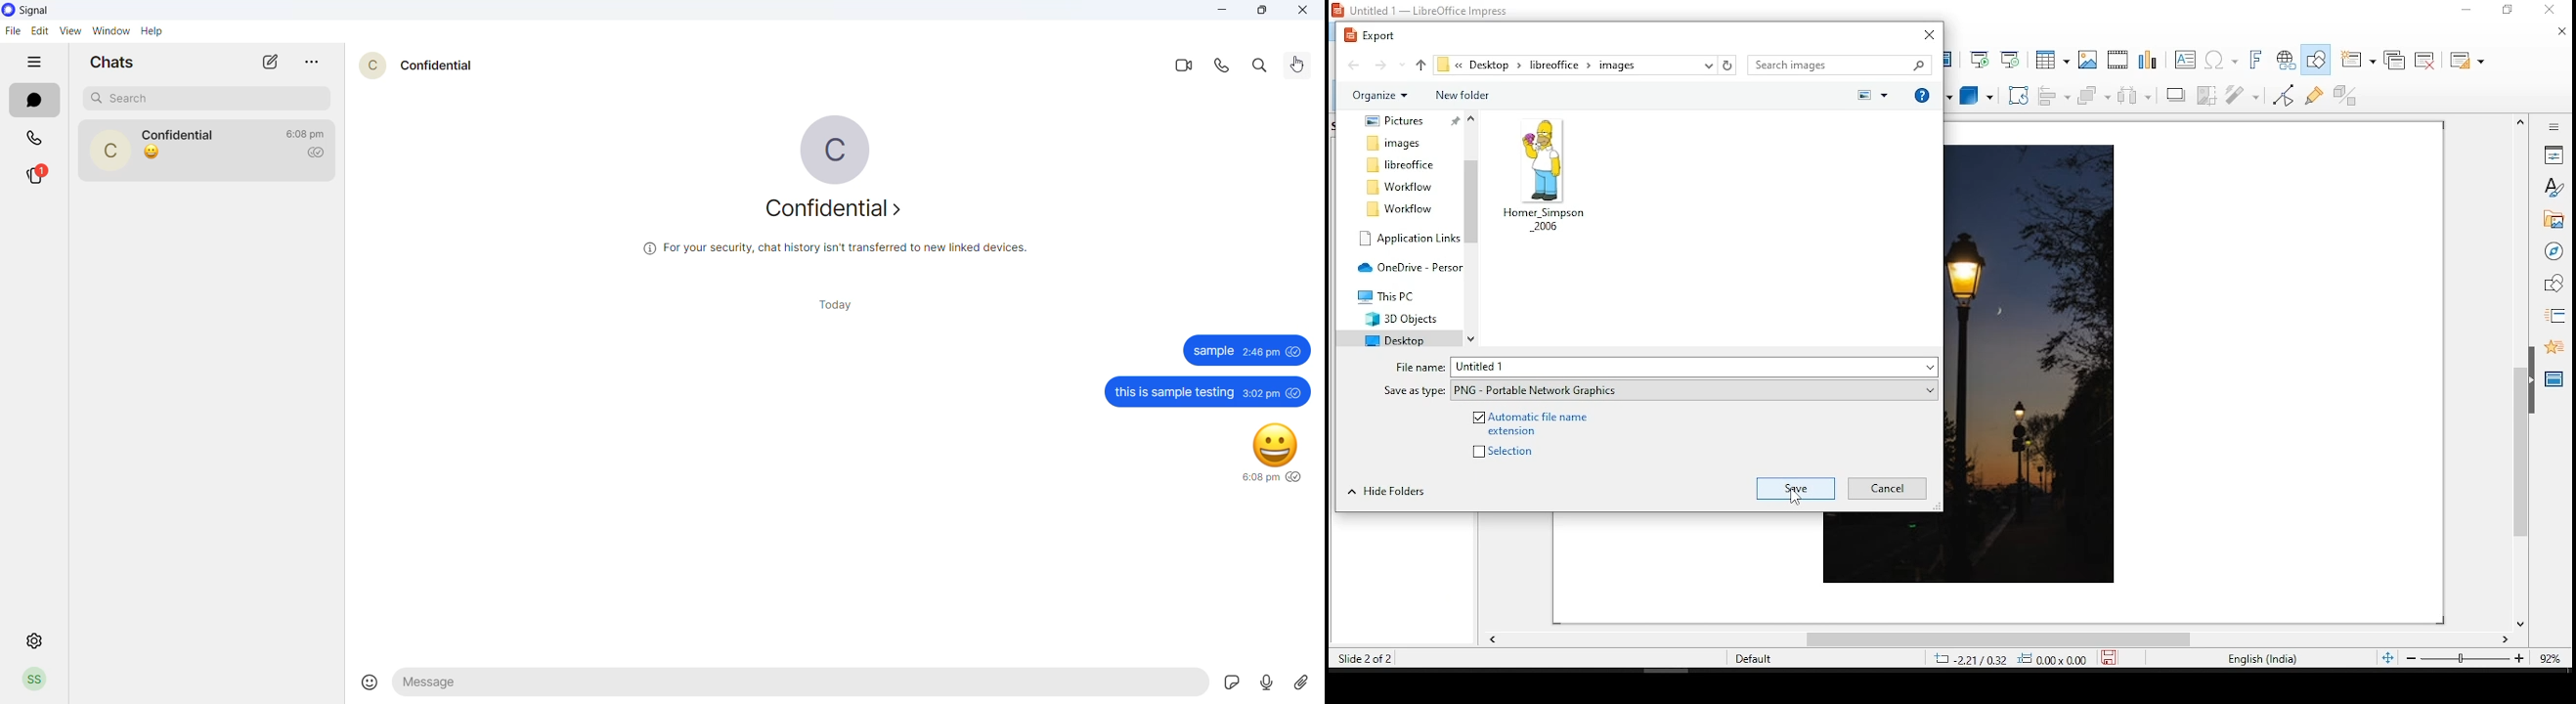 The height and width of the screenshot is (728, 2576). Describe the element at coordinates (2479, 658) in the screenshot. I see `zoom` at that location.